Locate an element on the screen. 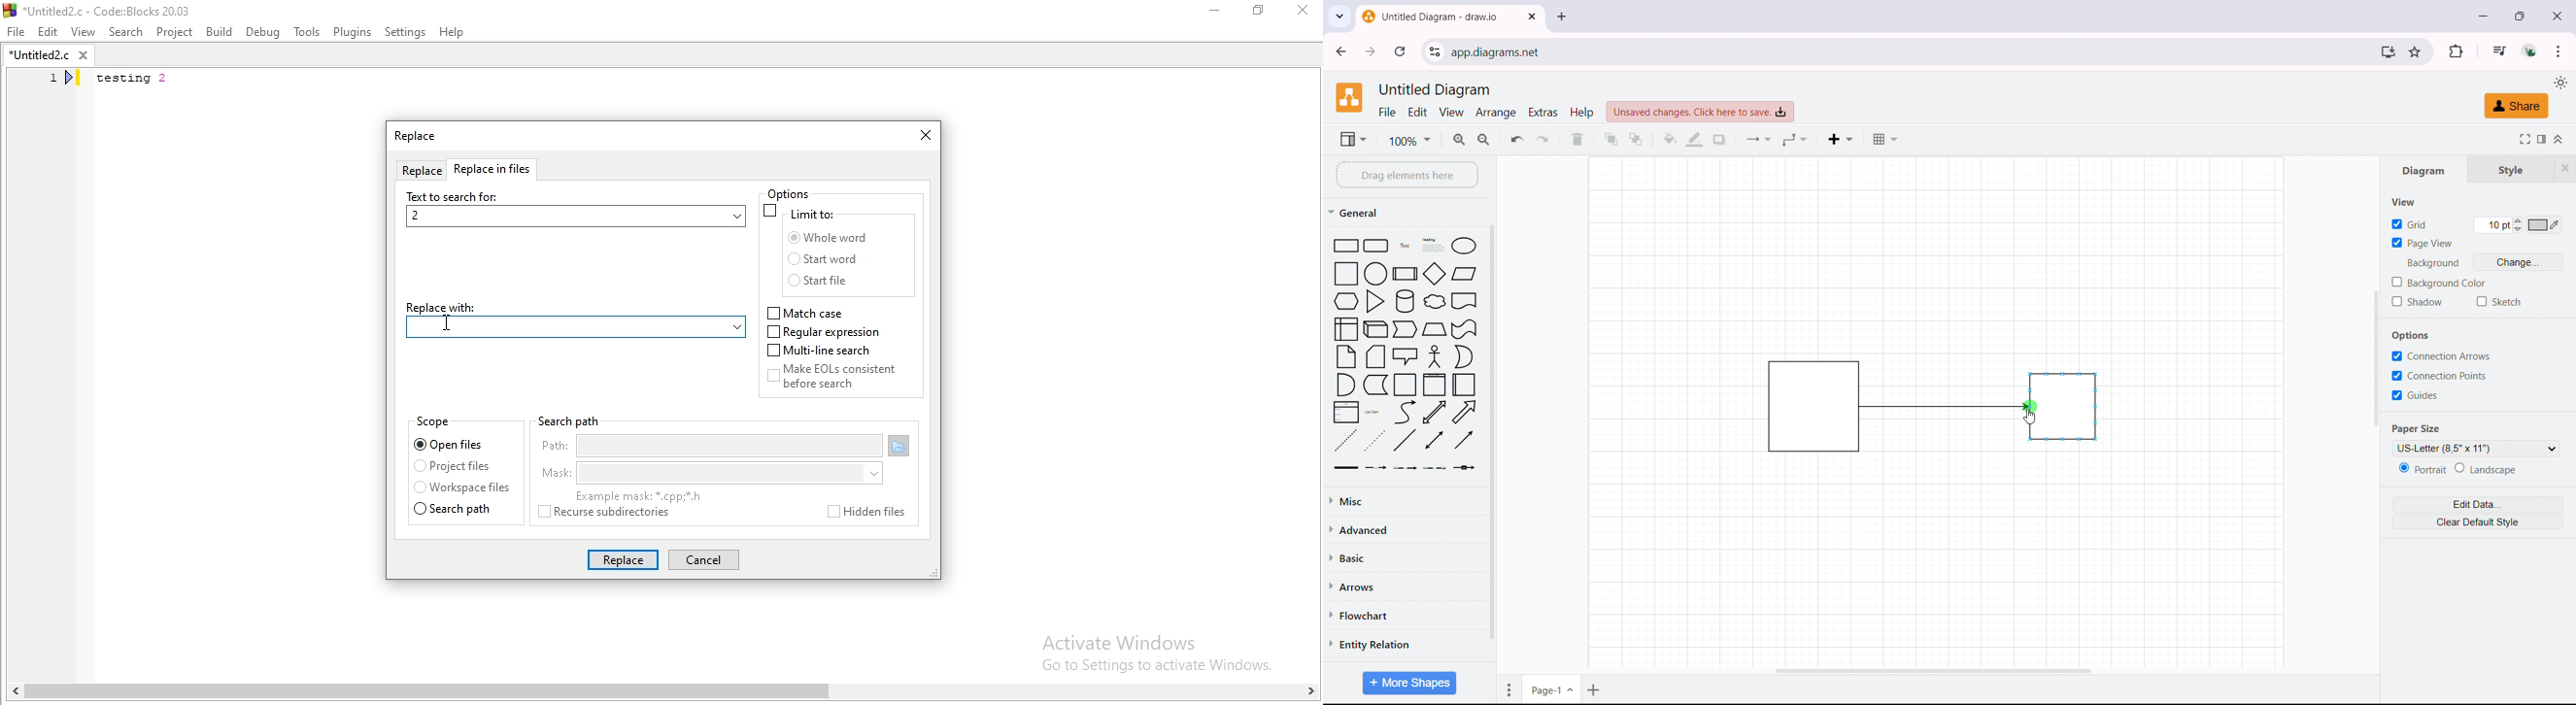 The height and width of the screenshot is (728, 2576). close is located at coordinates (2557, 14).